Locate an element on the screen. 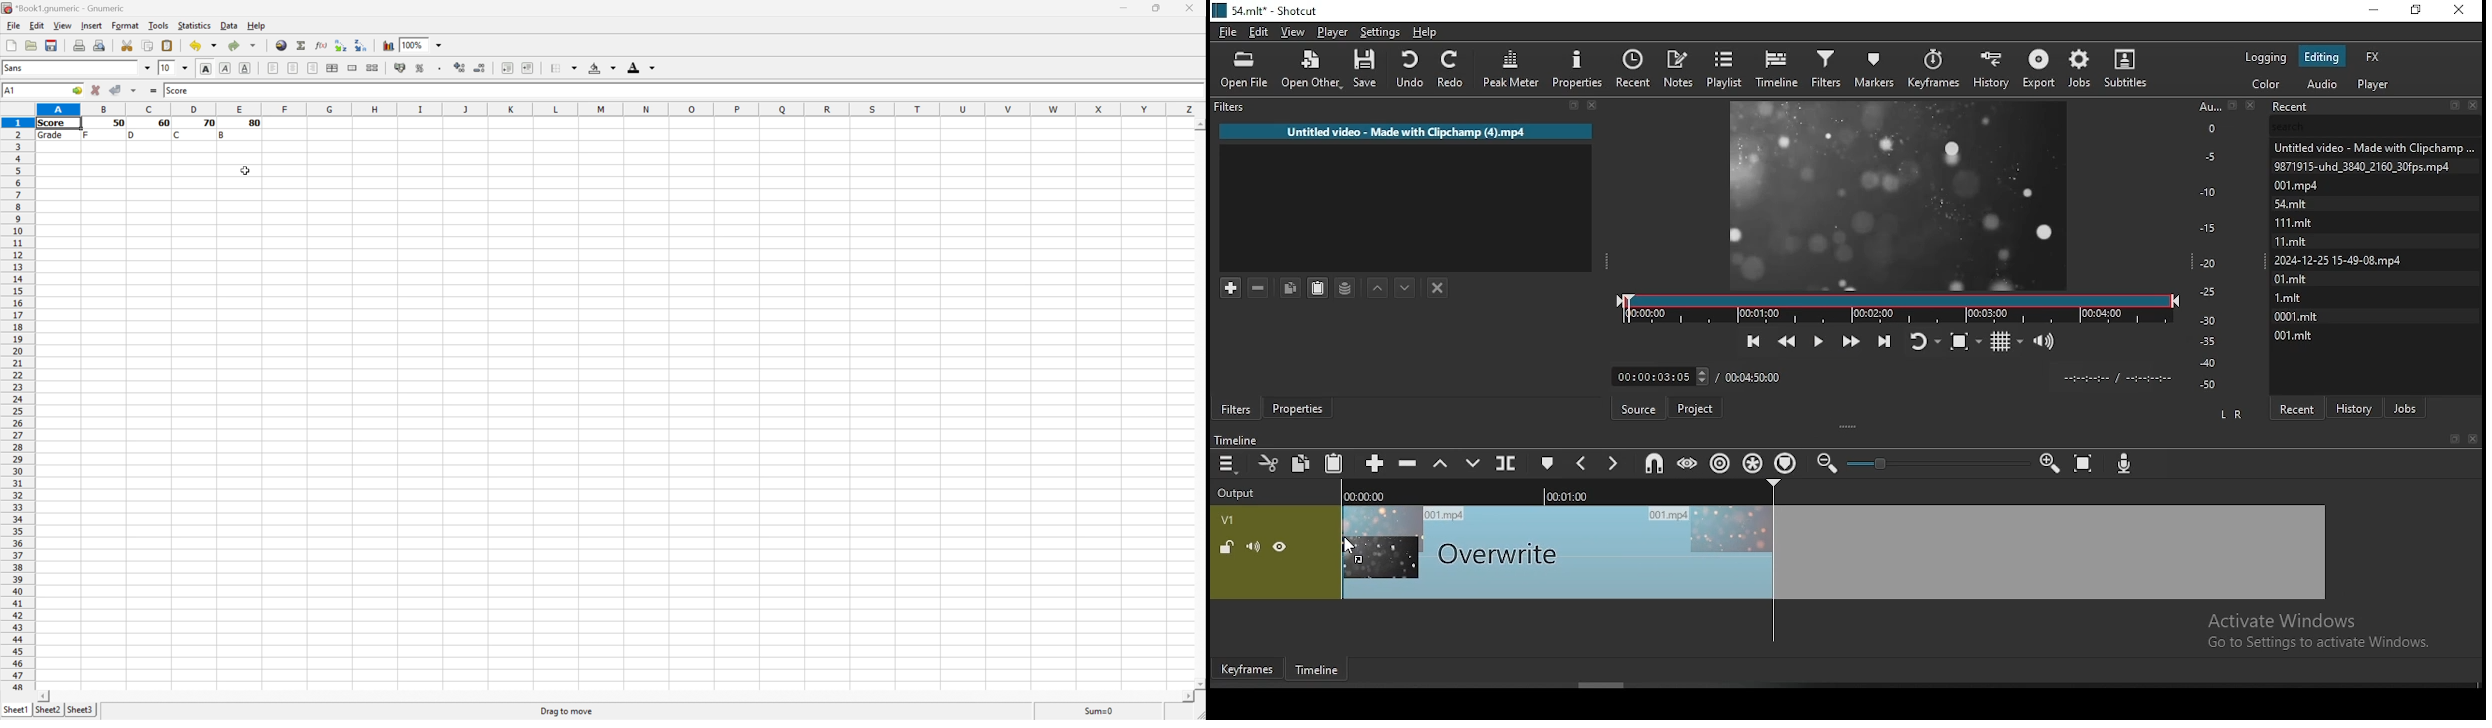 The height and width of the screenshot is (728, 2492). files is located at coordinates (2291, 280).